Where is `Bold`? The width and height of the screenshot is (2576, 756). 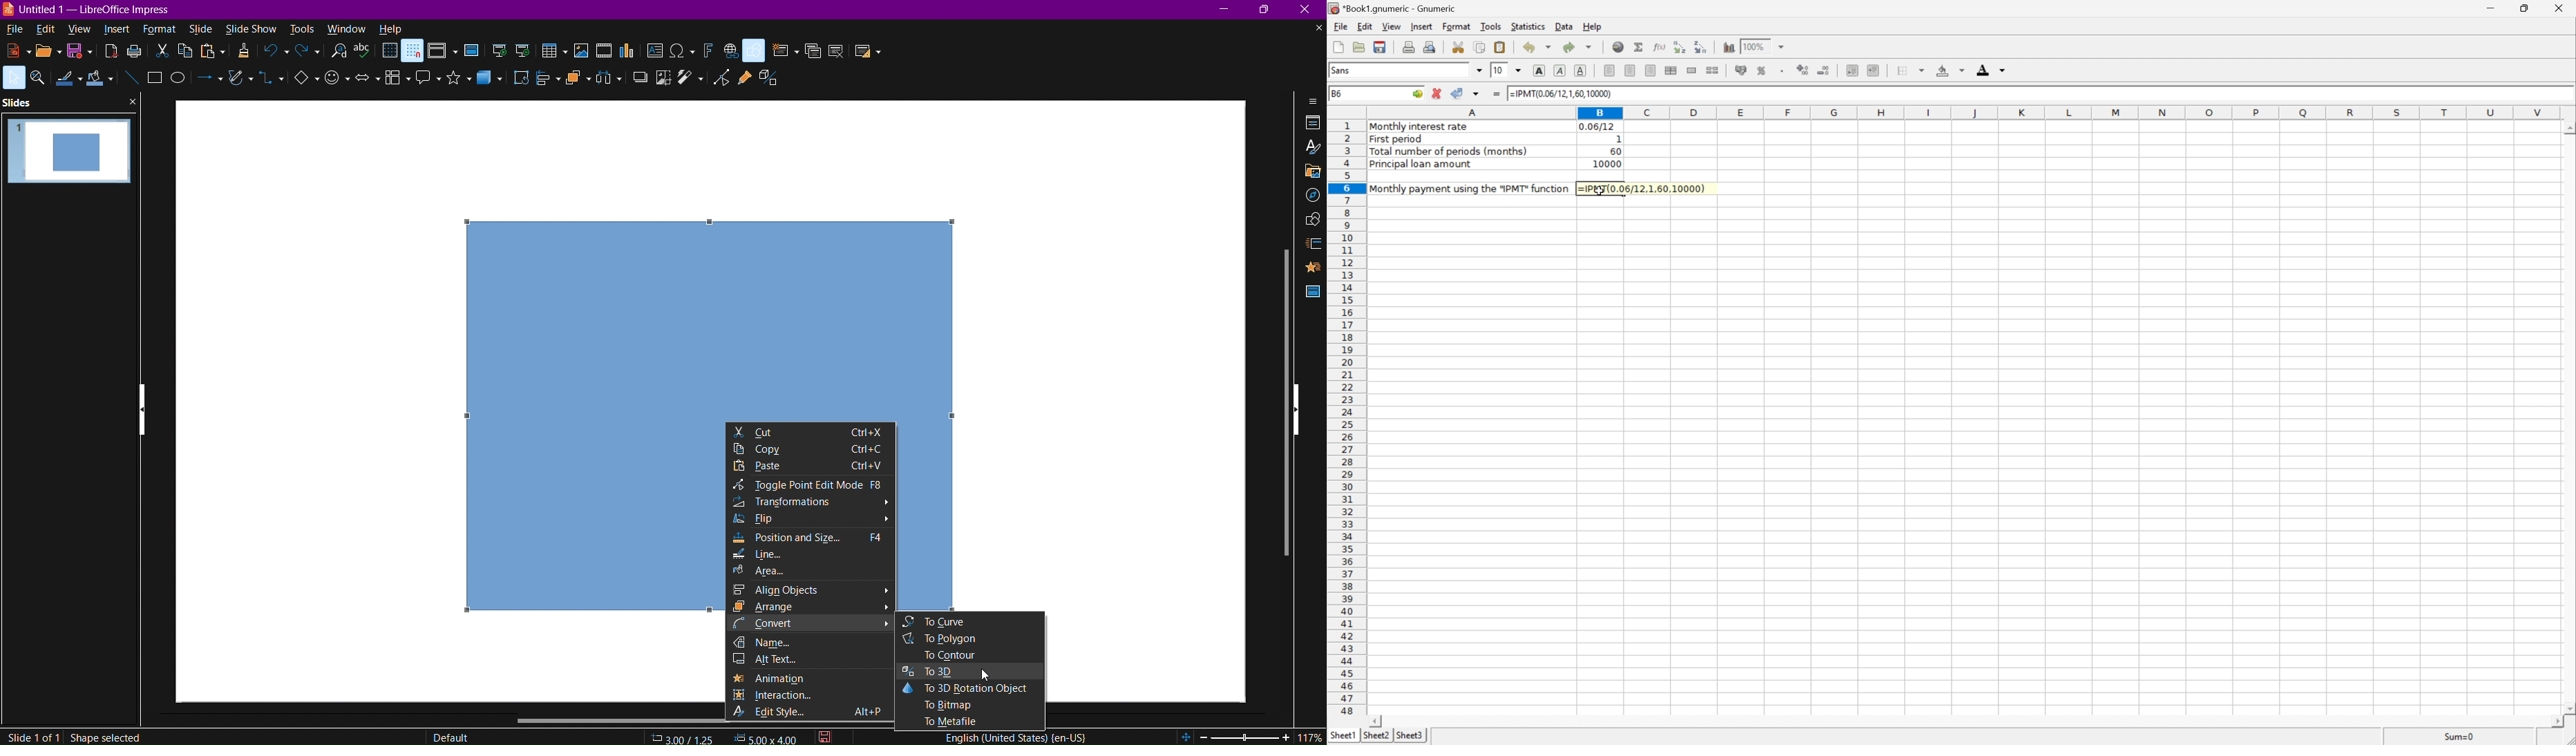 Bold is located at coordinates (1539, 69).